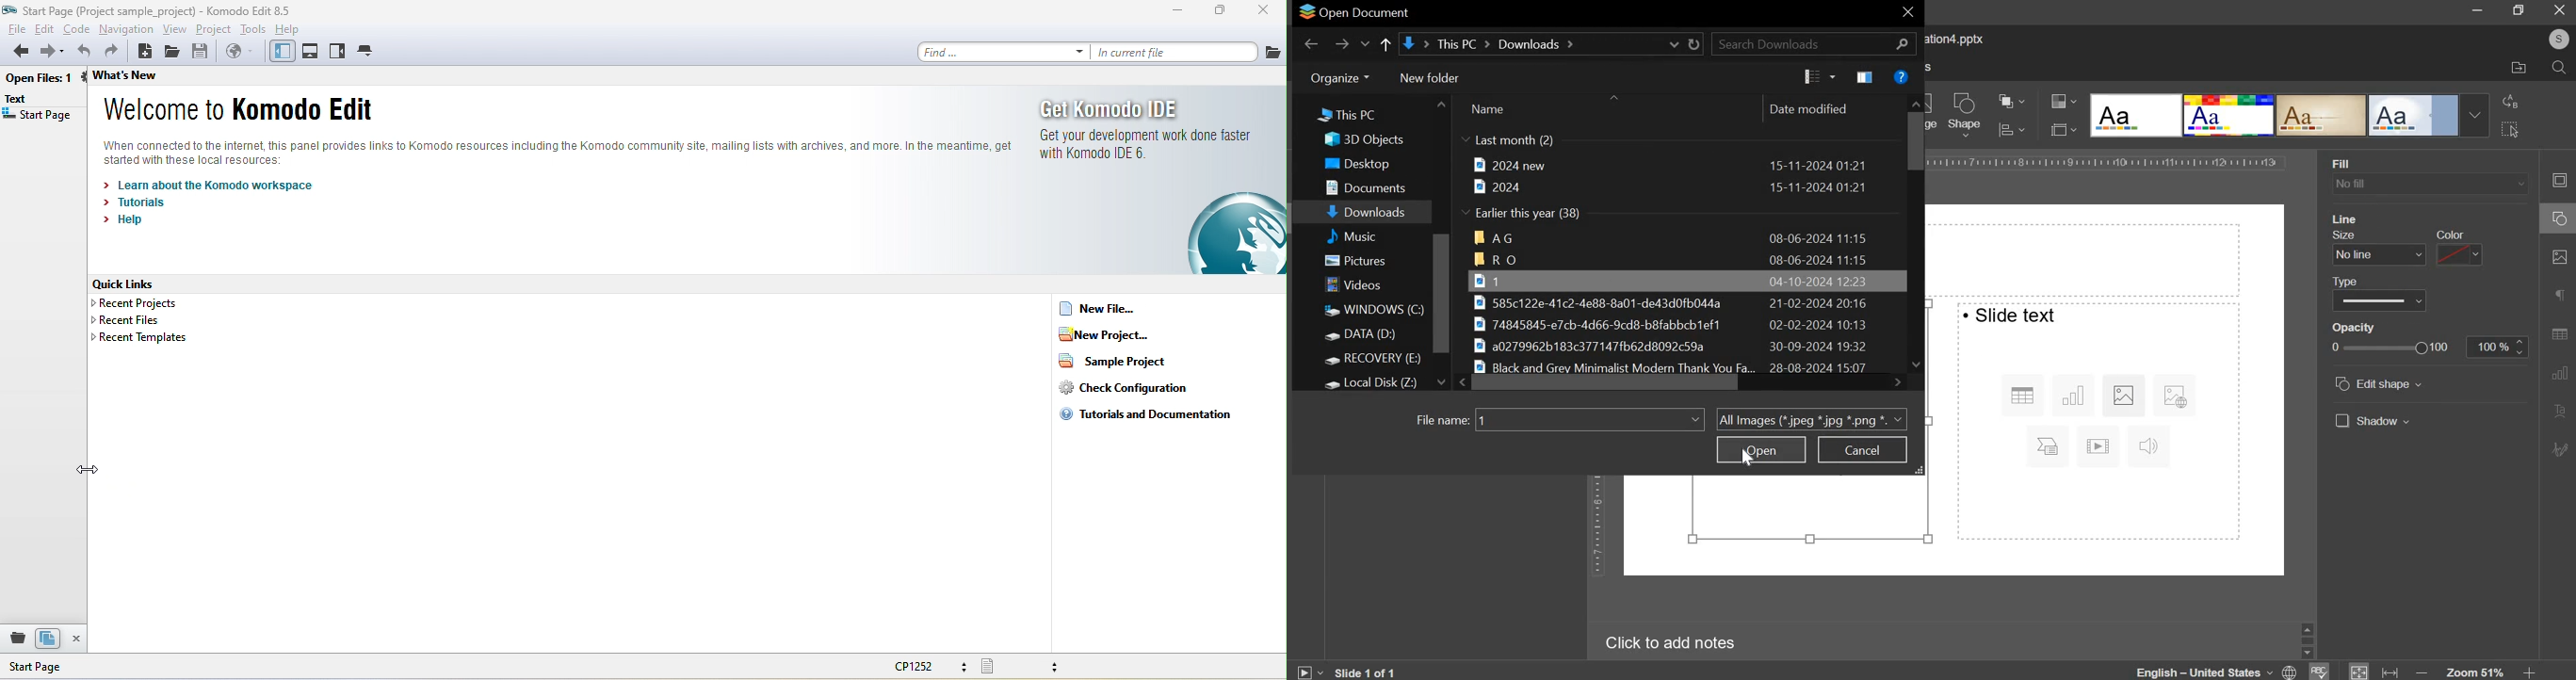  Describe the element at coordinates (2379, 254) in the screenshot. I see `line size` at that location.